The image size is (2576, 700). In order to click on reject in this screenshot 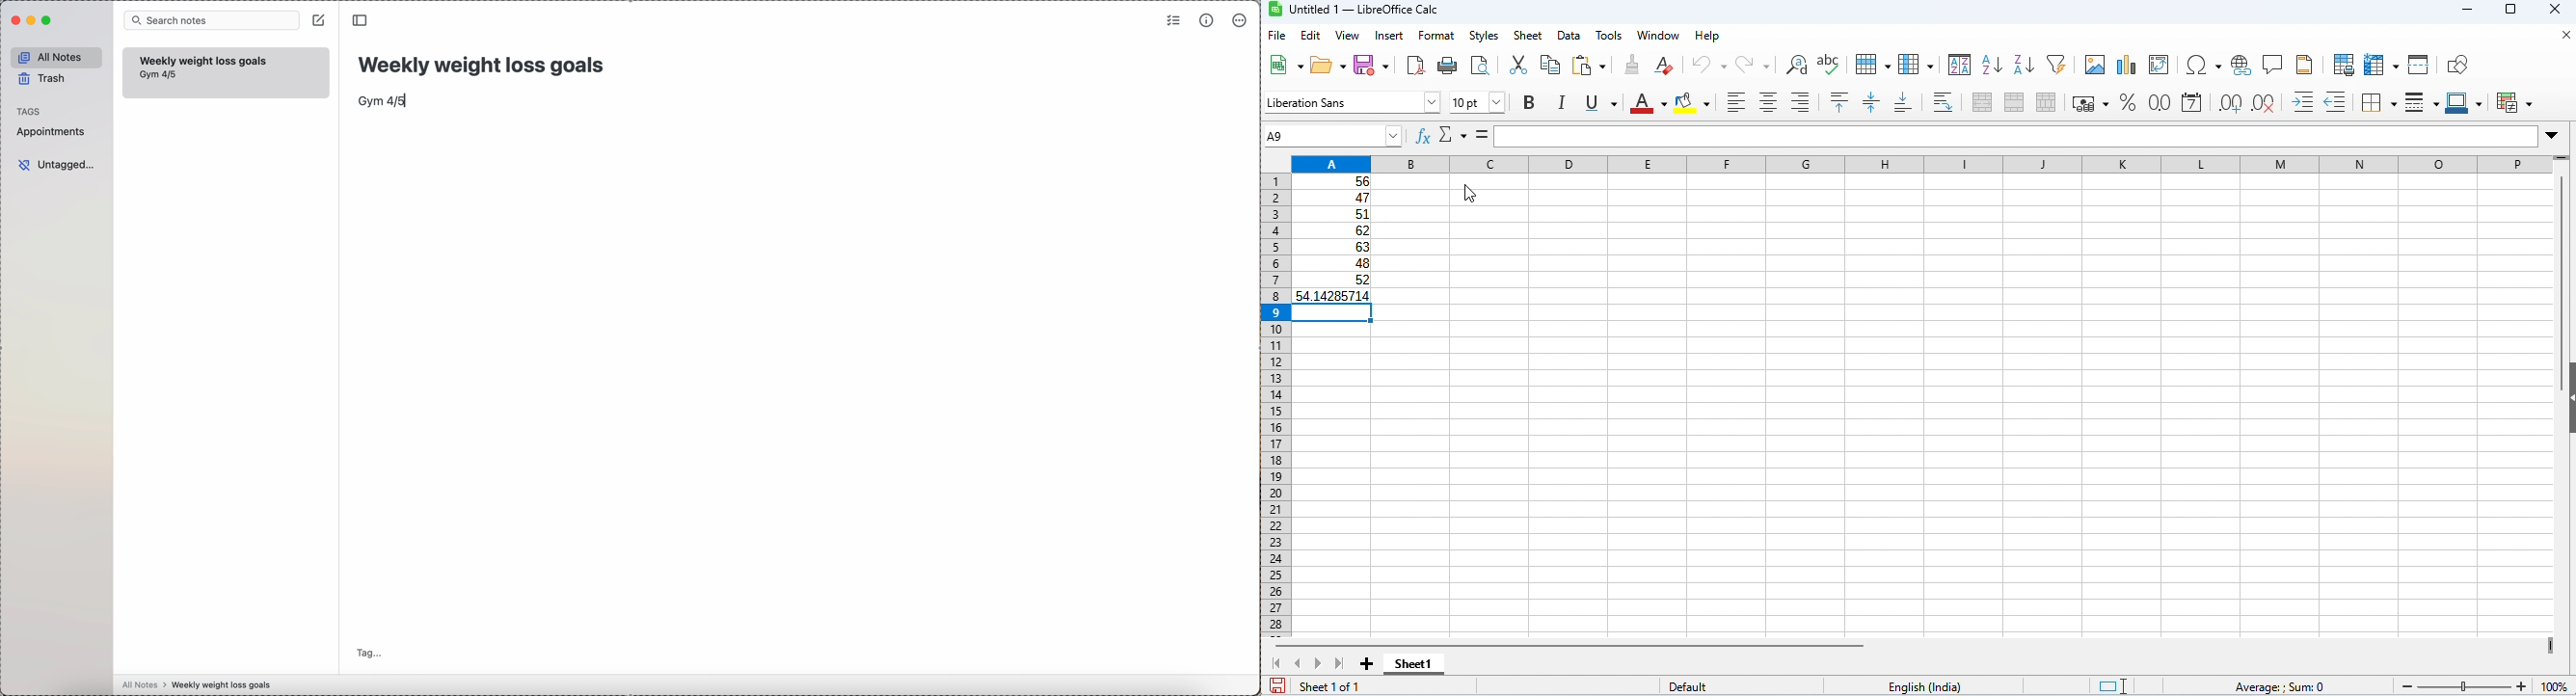, I will do `click(1447, 133)`.